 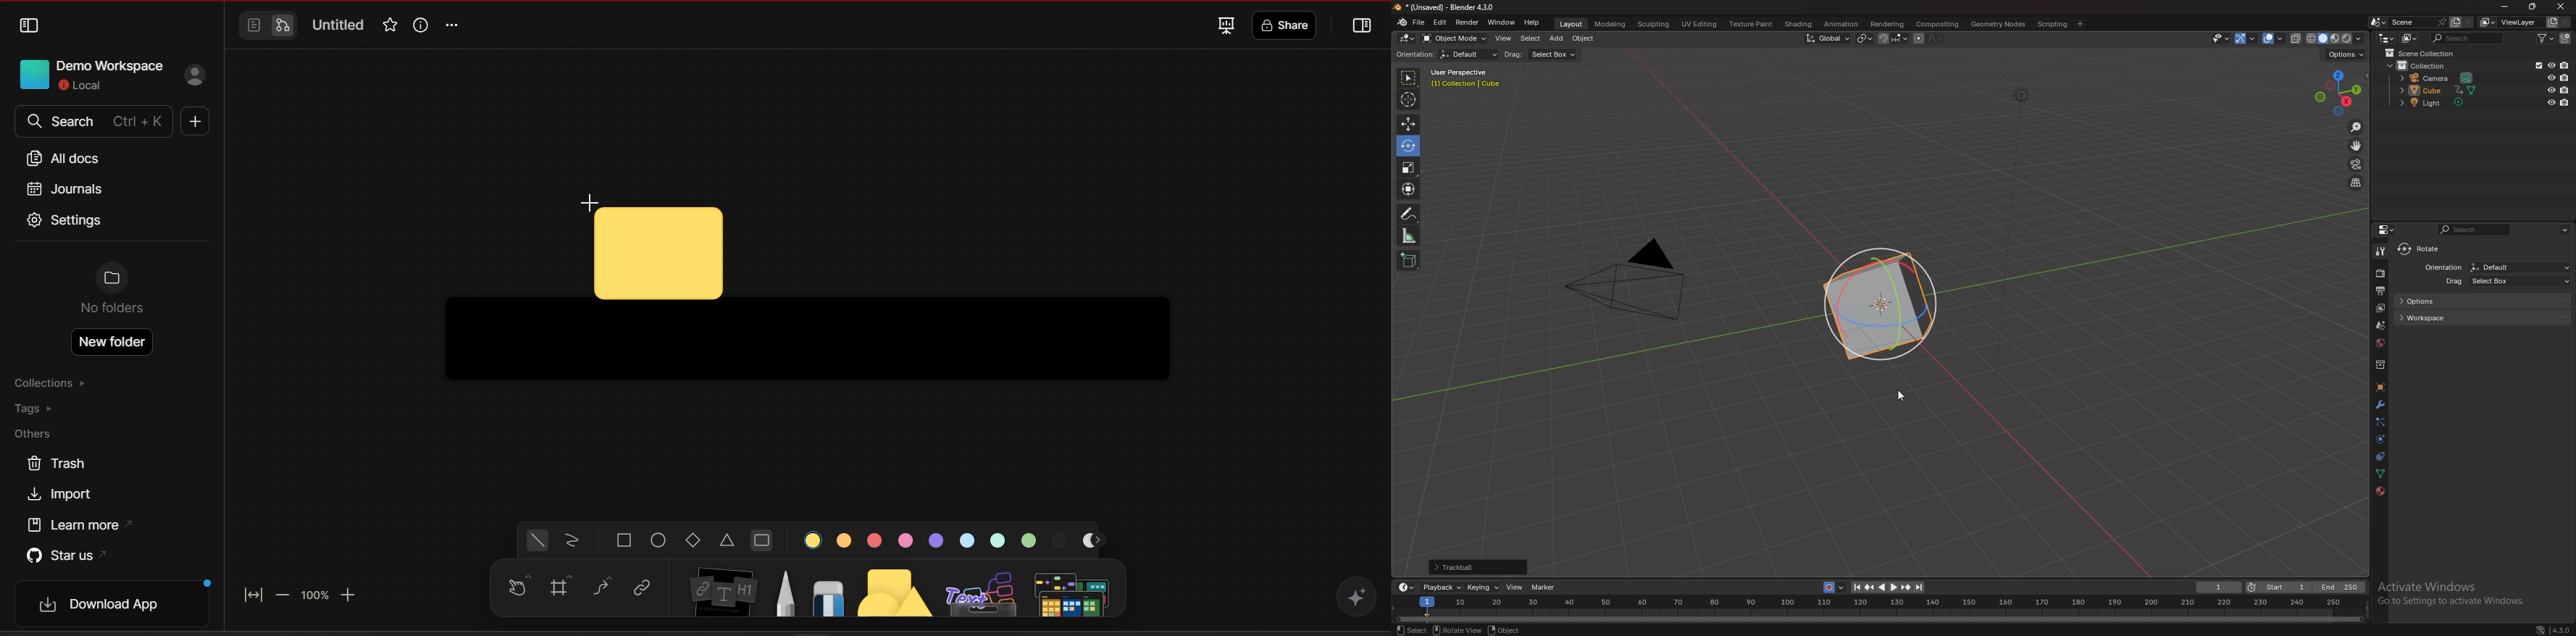 I want to click on animation, so click(x=1842, y=24).